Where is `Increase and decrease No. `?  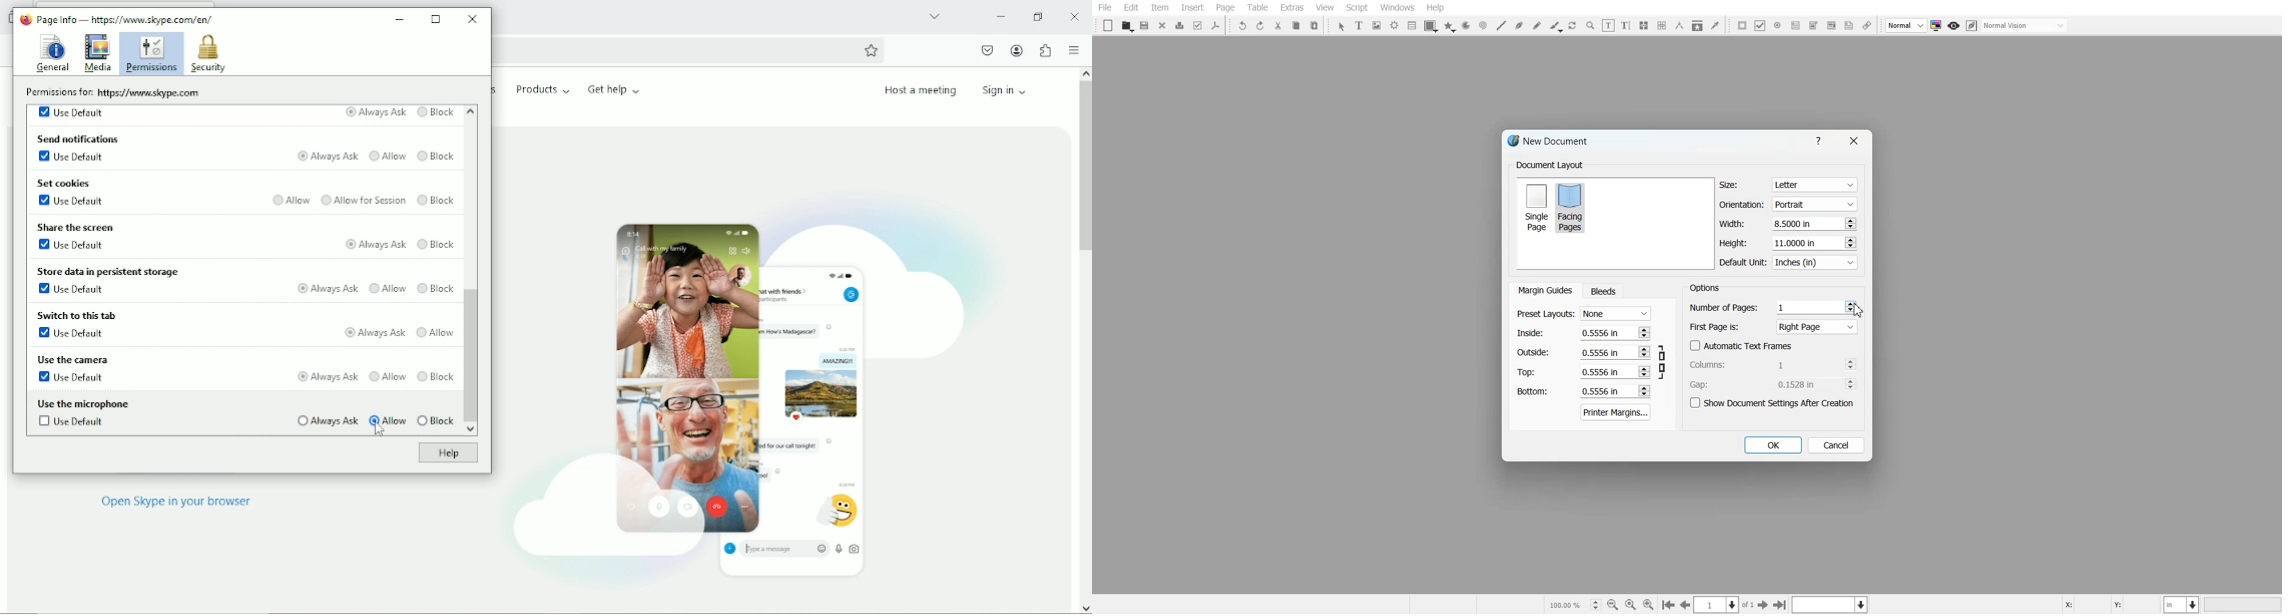 Increase and decrease No.  is located at coordinates (1644, 372).